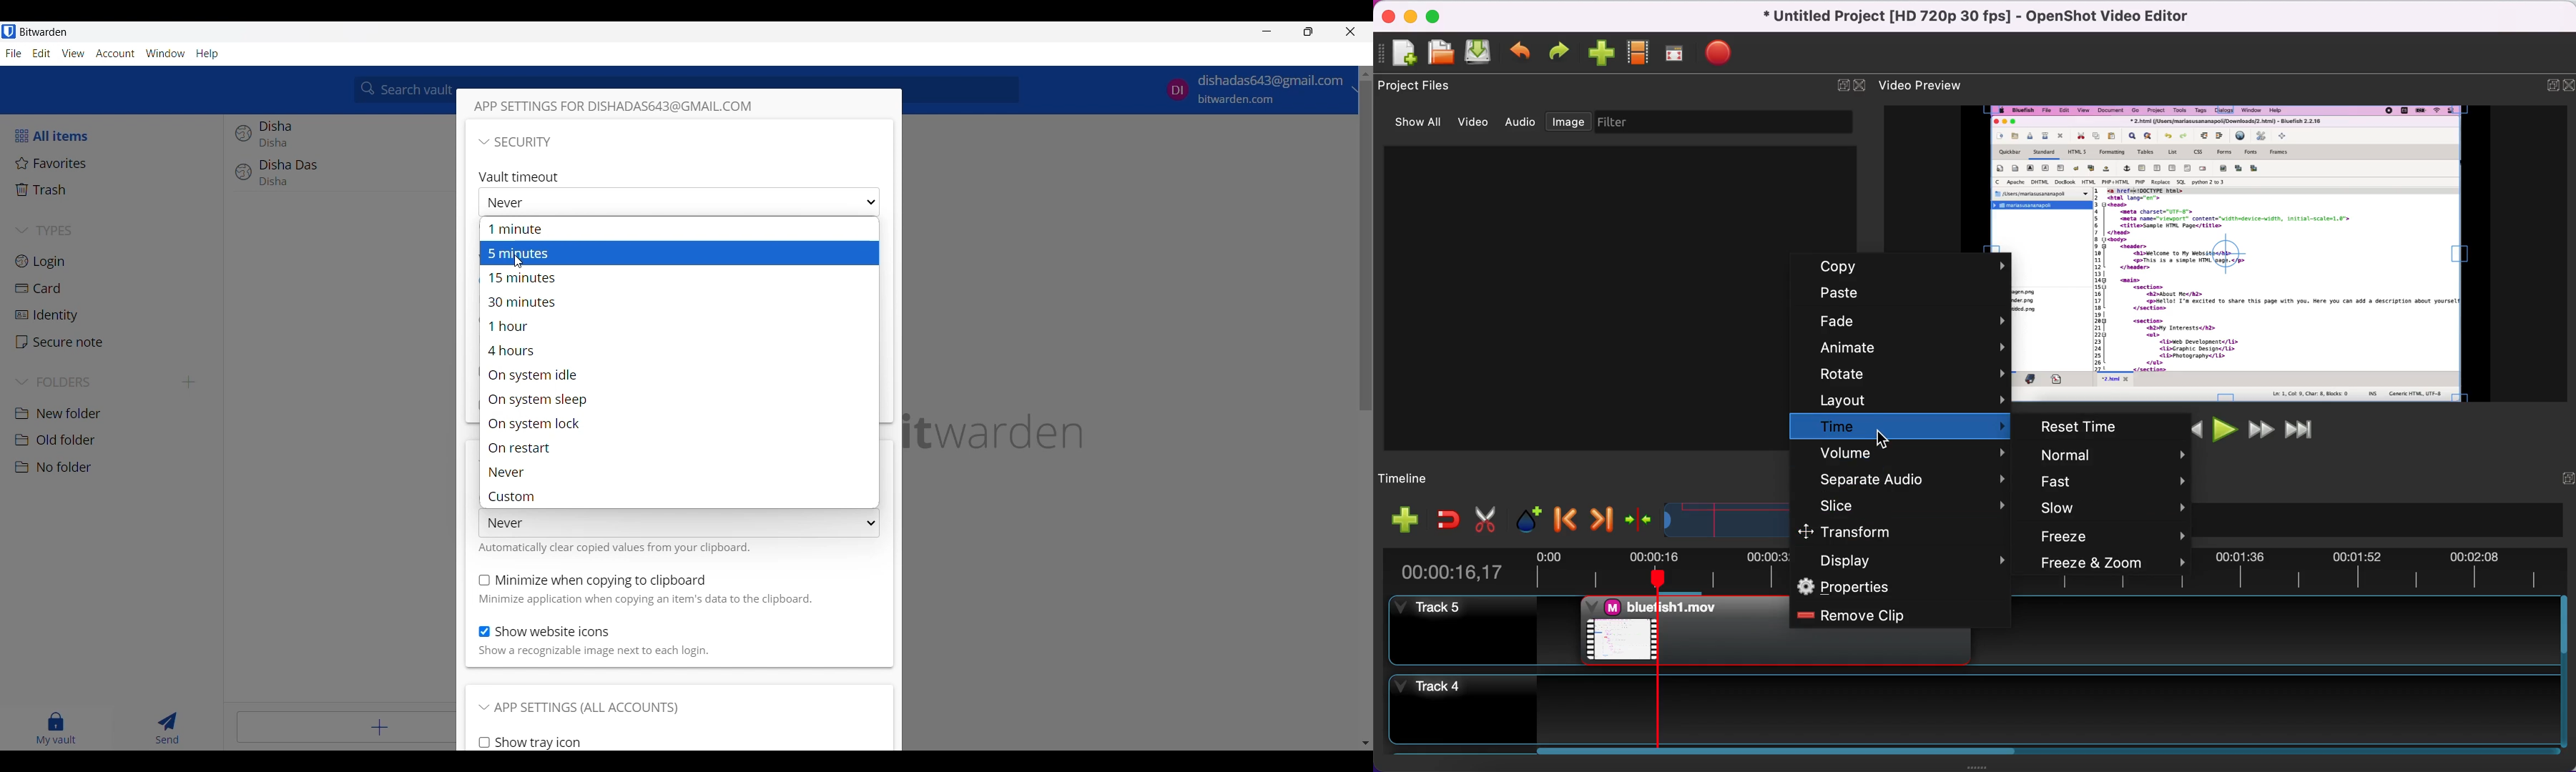 The height and width of the screenshot is (784, 2576). What do you see at coordinates (1413, 18) in the screenshot?
I see `minimize` at bounding box center [1413, 18].